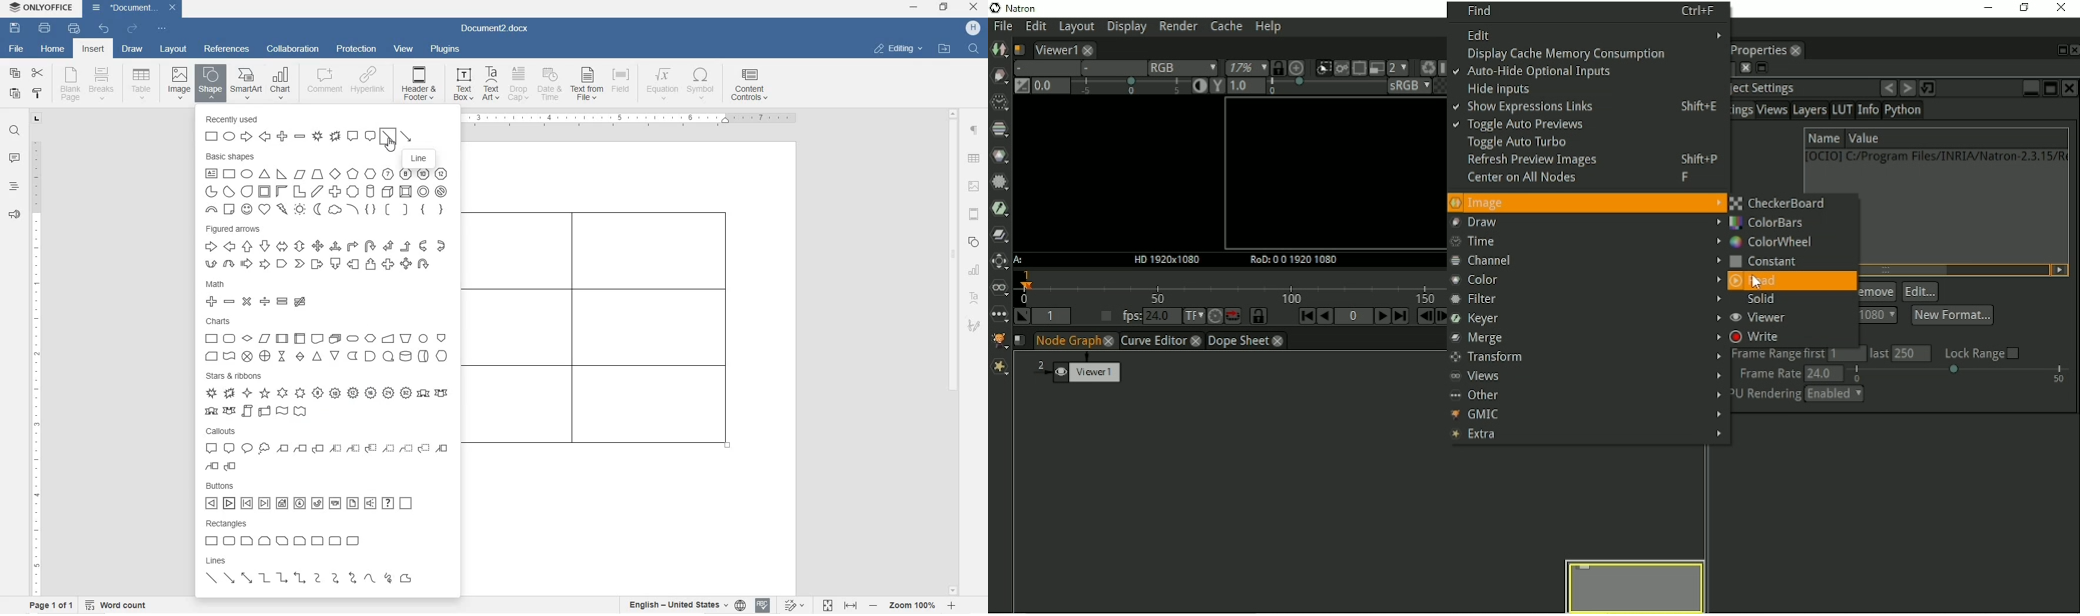  What do you see at coordinates (462, 86) in the screenshot?
I see `TEXT BOX` at bounding box center [462, 86].